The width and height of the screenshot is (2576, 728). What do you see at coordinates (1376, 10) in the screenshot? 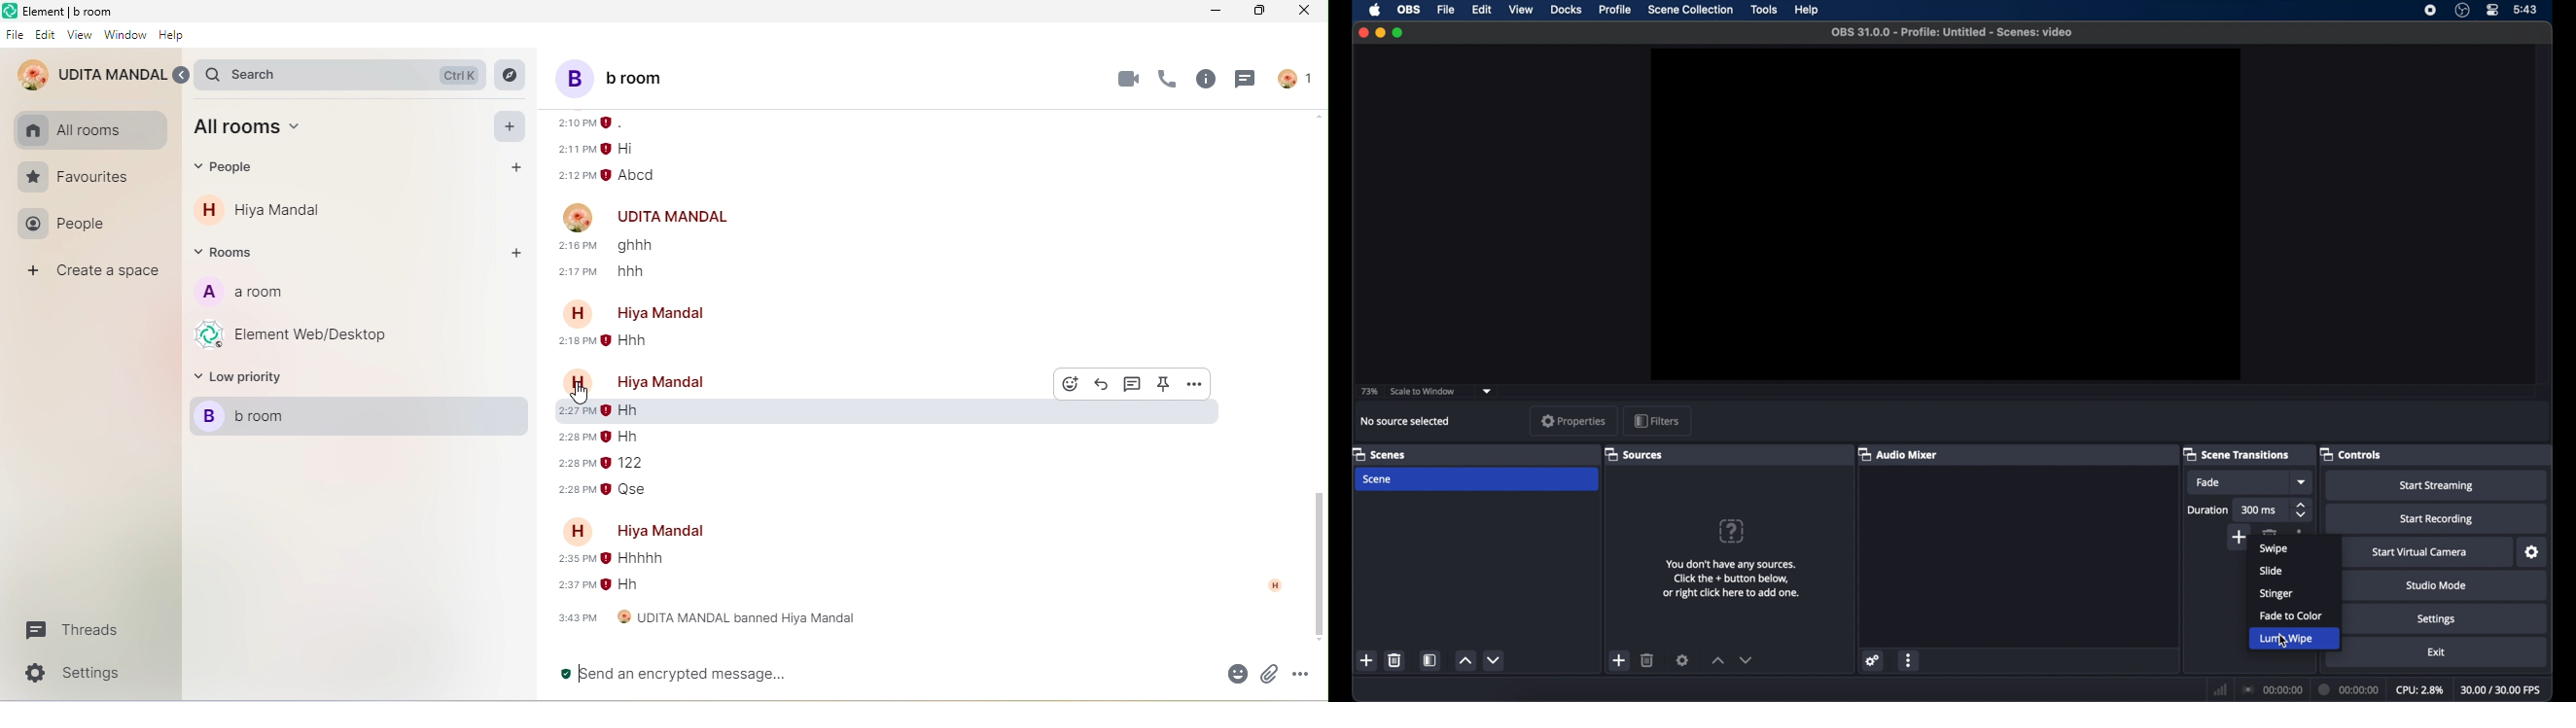
I see `apple icon` at bounding box center [1376, 10].